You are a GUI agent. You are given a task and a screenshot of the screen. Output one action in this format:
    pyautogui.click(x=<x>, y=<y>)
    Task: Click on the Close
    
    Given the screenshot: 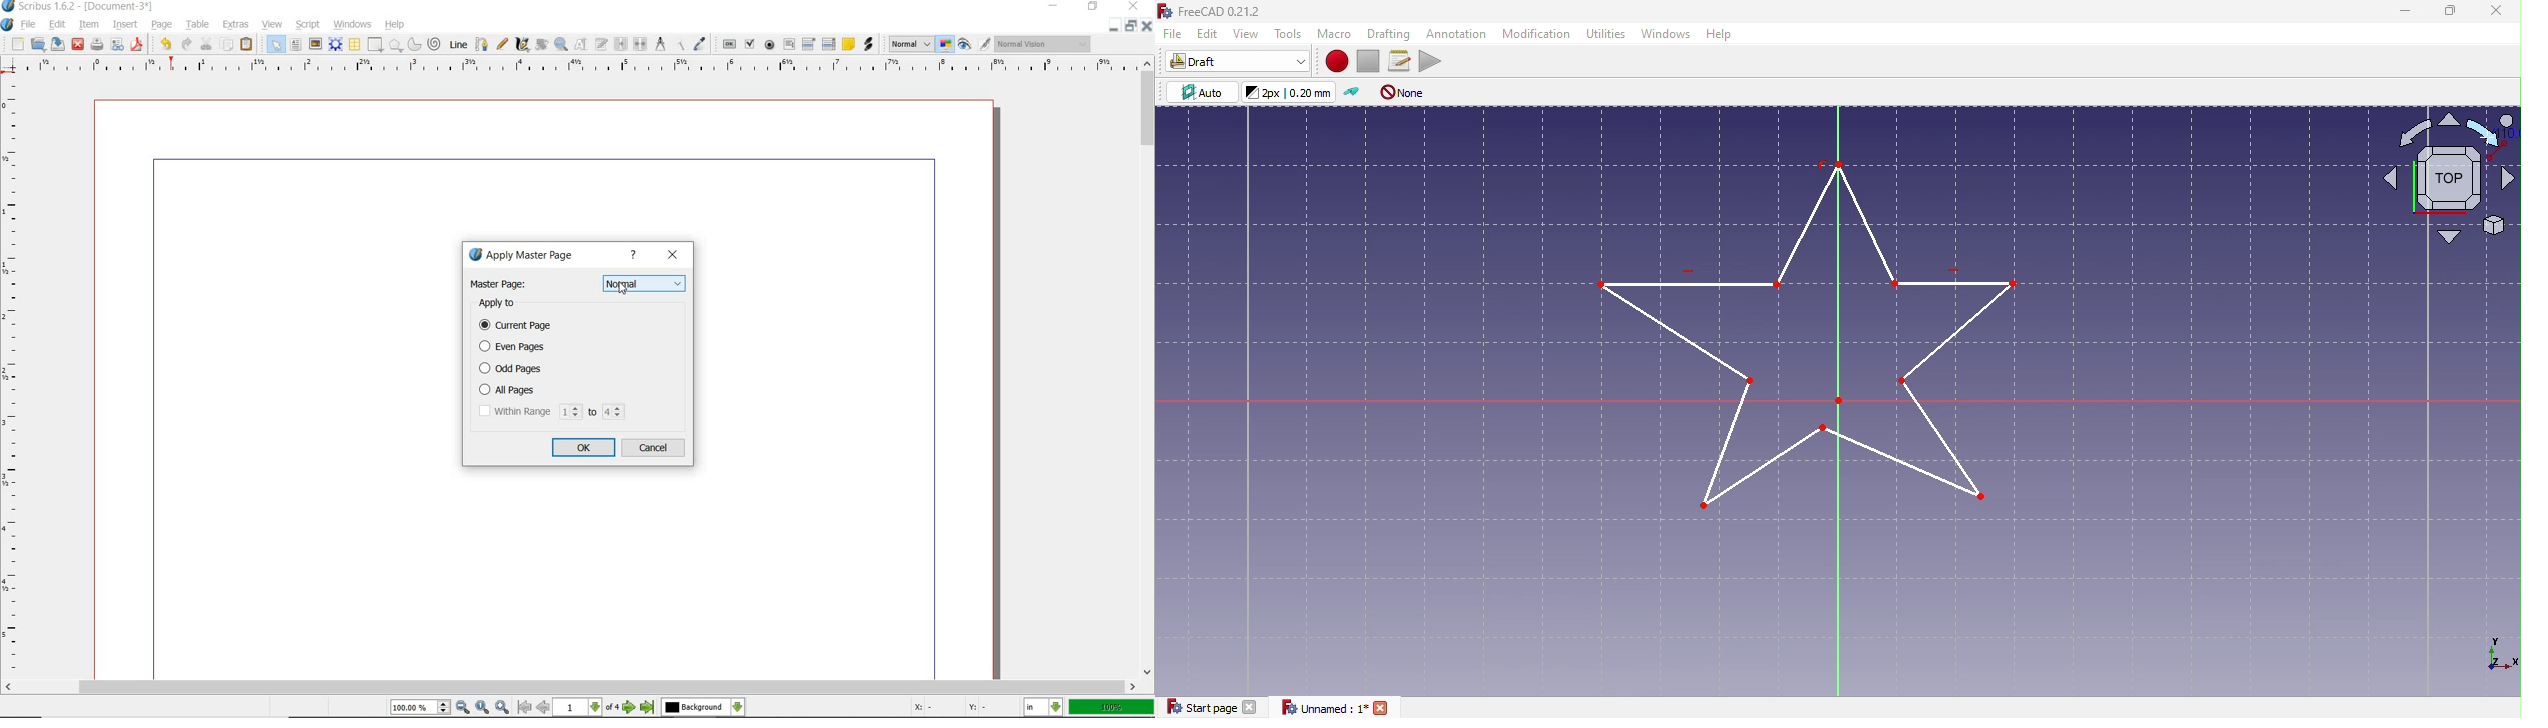 What is the action you would take?
    pyautogui.click(x=1149, y=28)
    